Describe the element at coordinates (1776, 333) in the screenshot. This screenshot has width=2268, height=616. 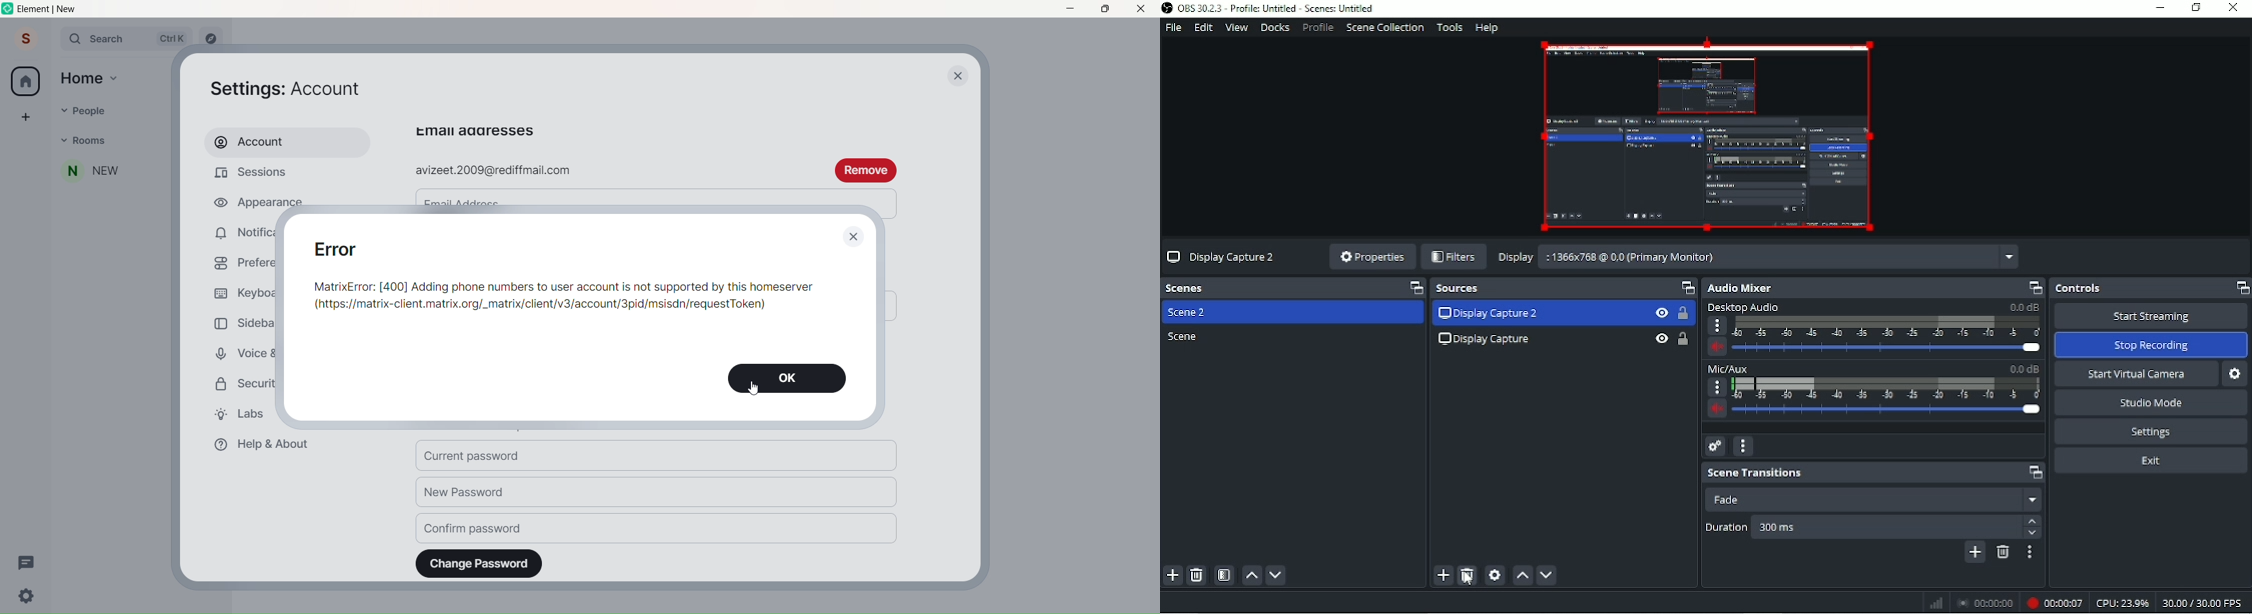
I see `Cursor` at that location.